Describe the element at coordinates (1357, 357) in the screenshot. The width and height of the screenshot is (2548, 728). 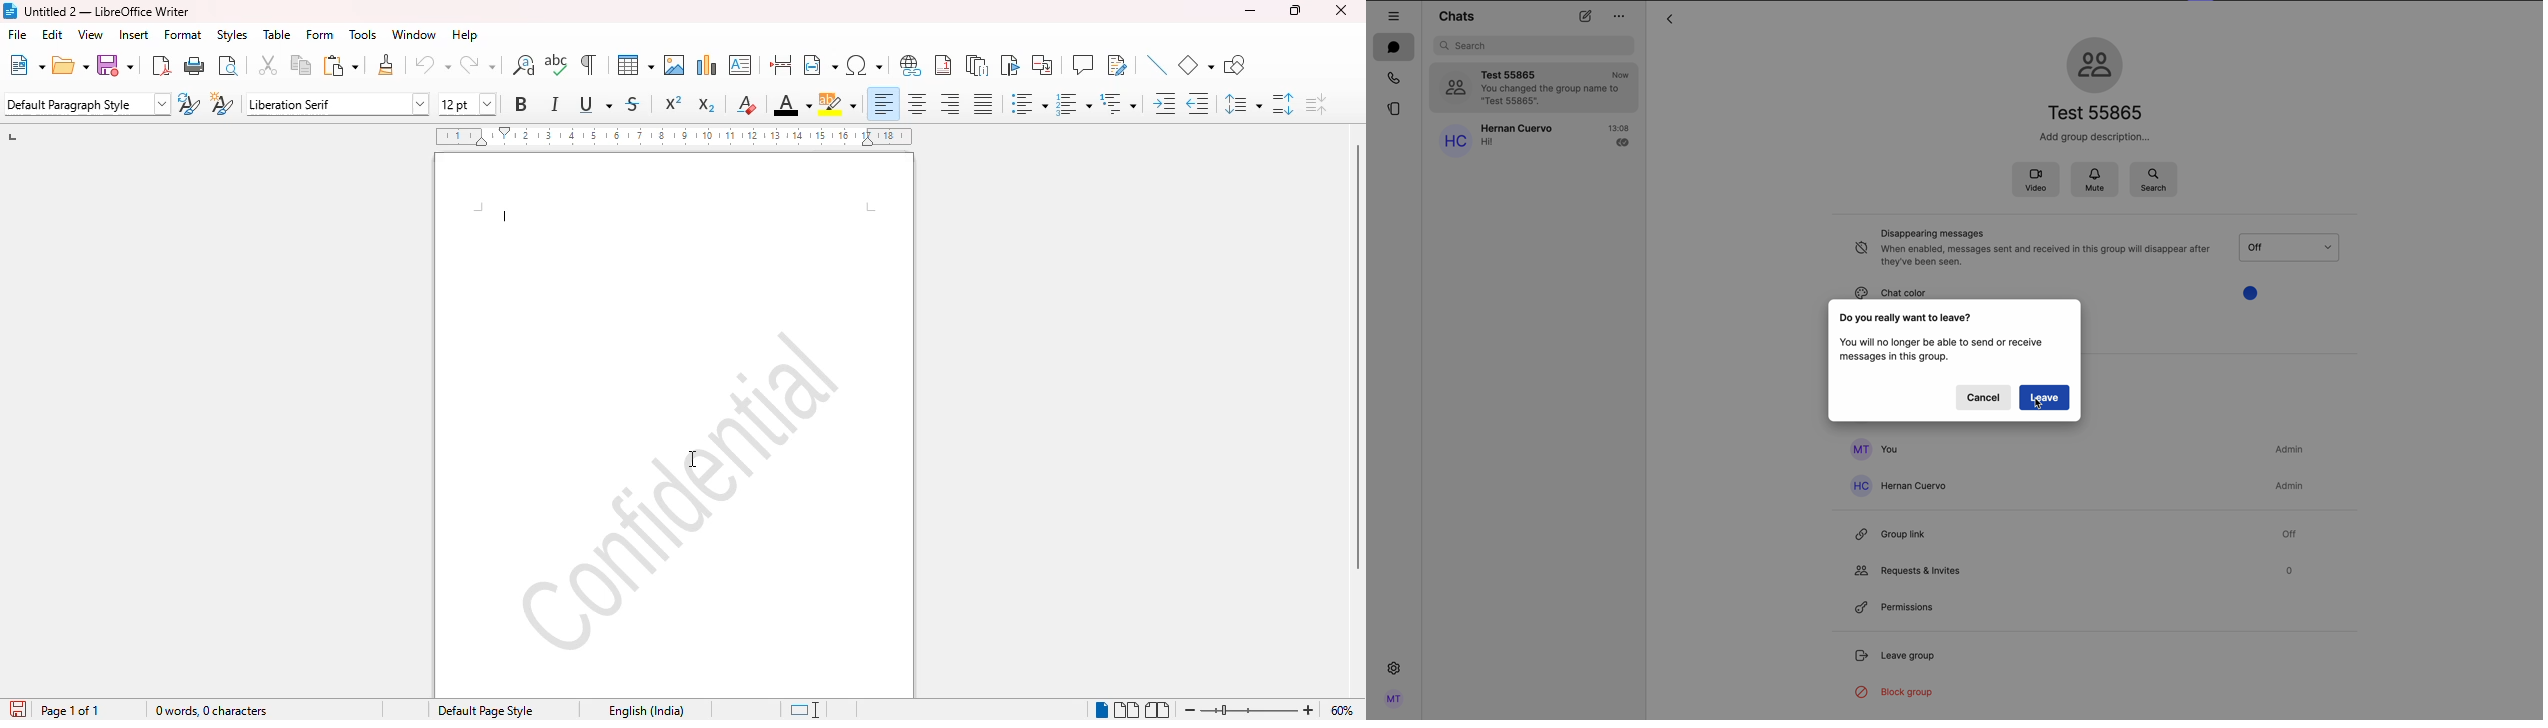
I see `vertical scroll bar` at that location.